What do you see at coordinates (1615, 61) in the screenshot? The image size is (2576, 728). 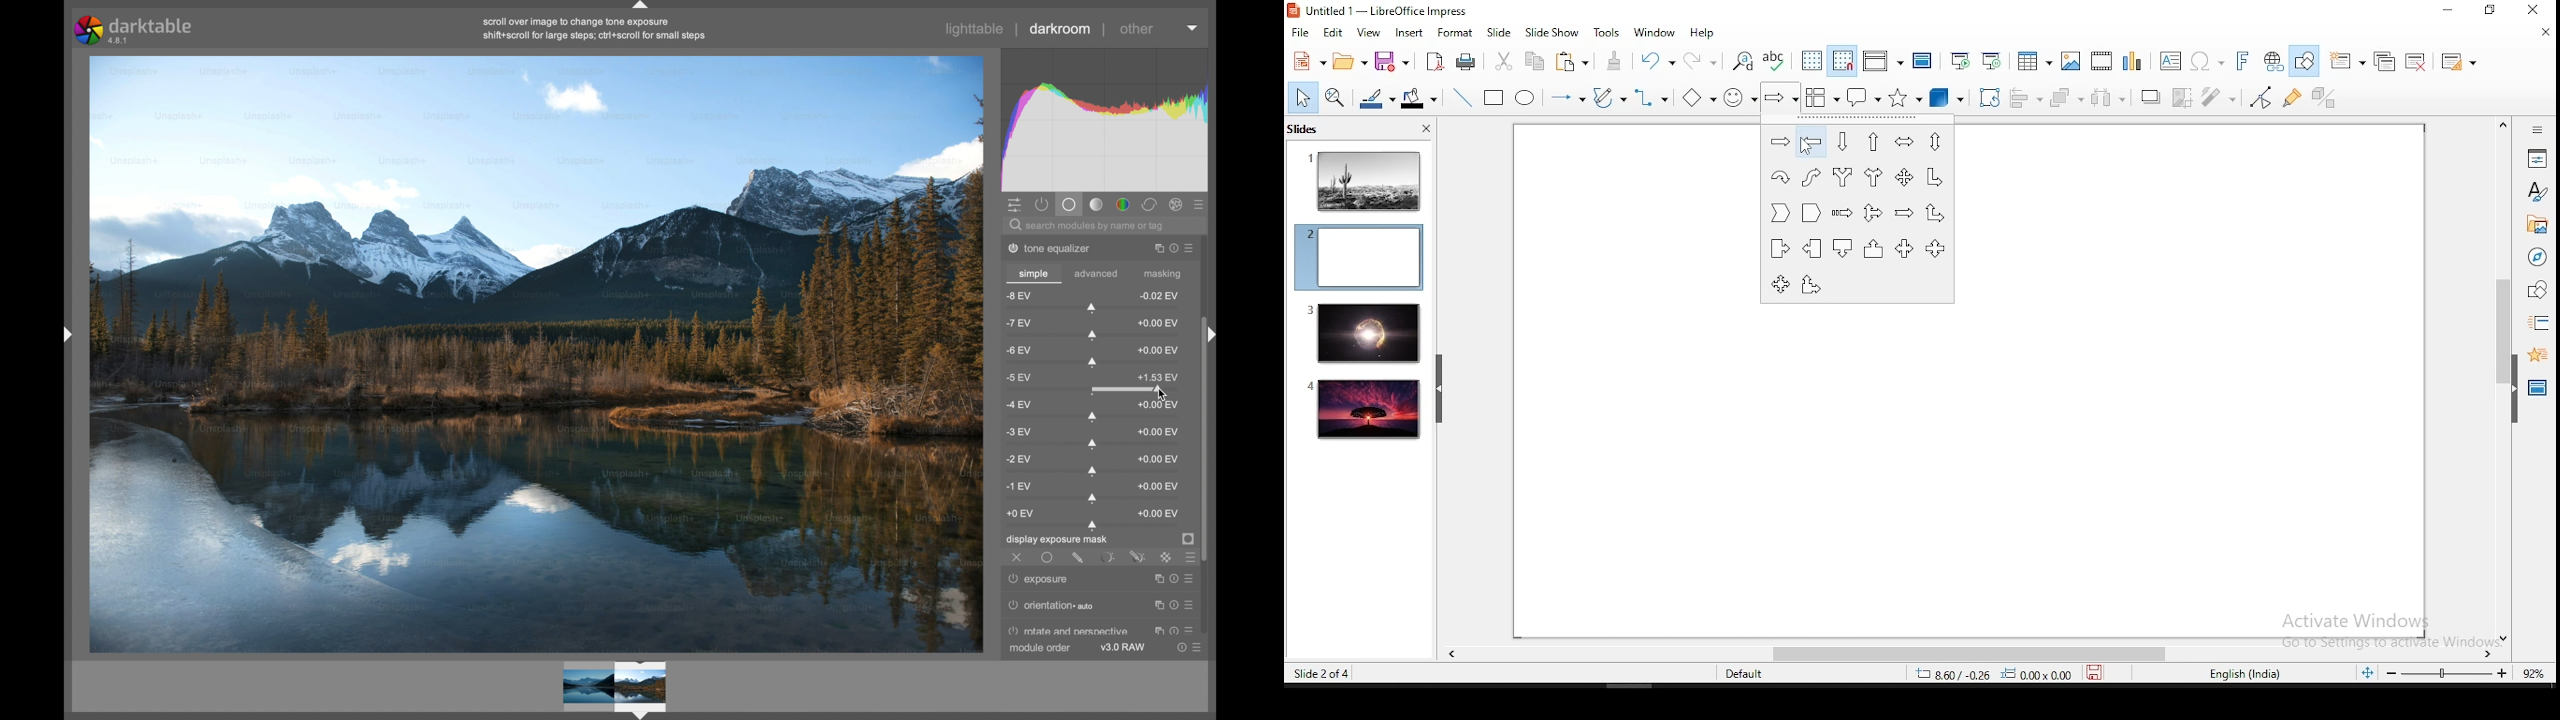 I see `clone formatting` at bounding box center [1615, 61].